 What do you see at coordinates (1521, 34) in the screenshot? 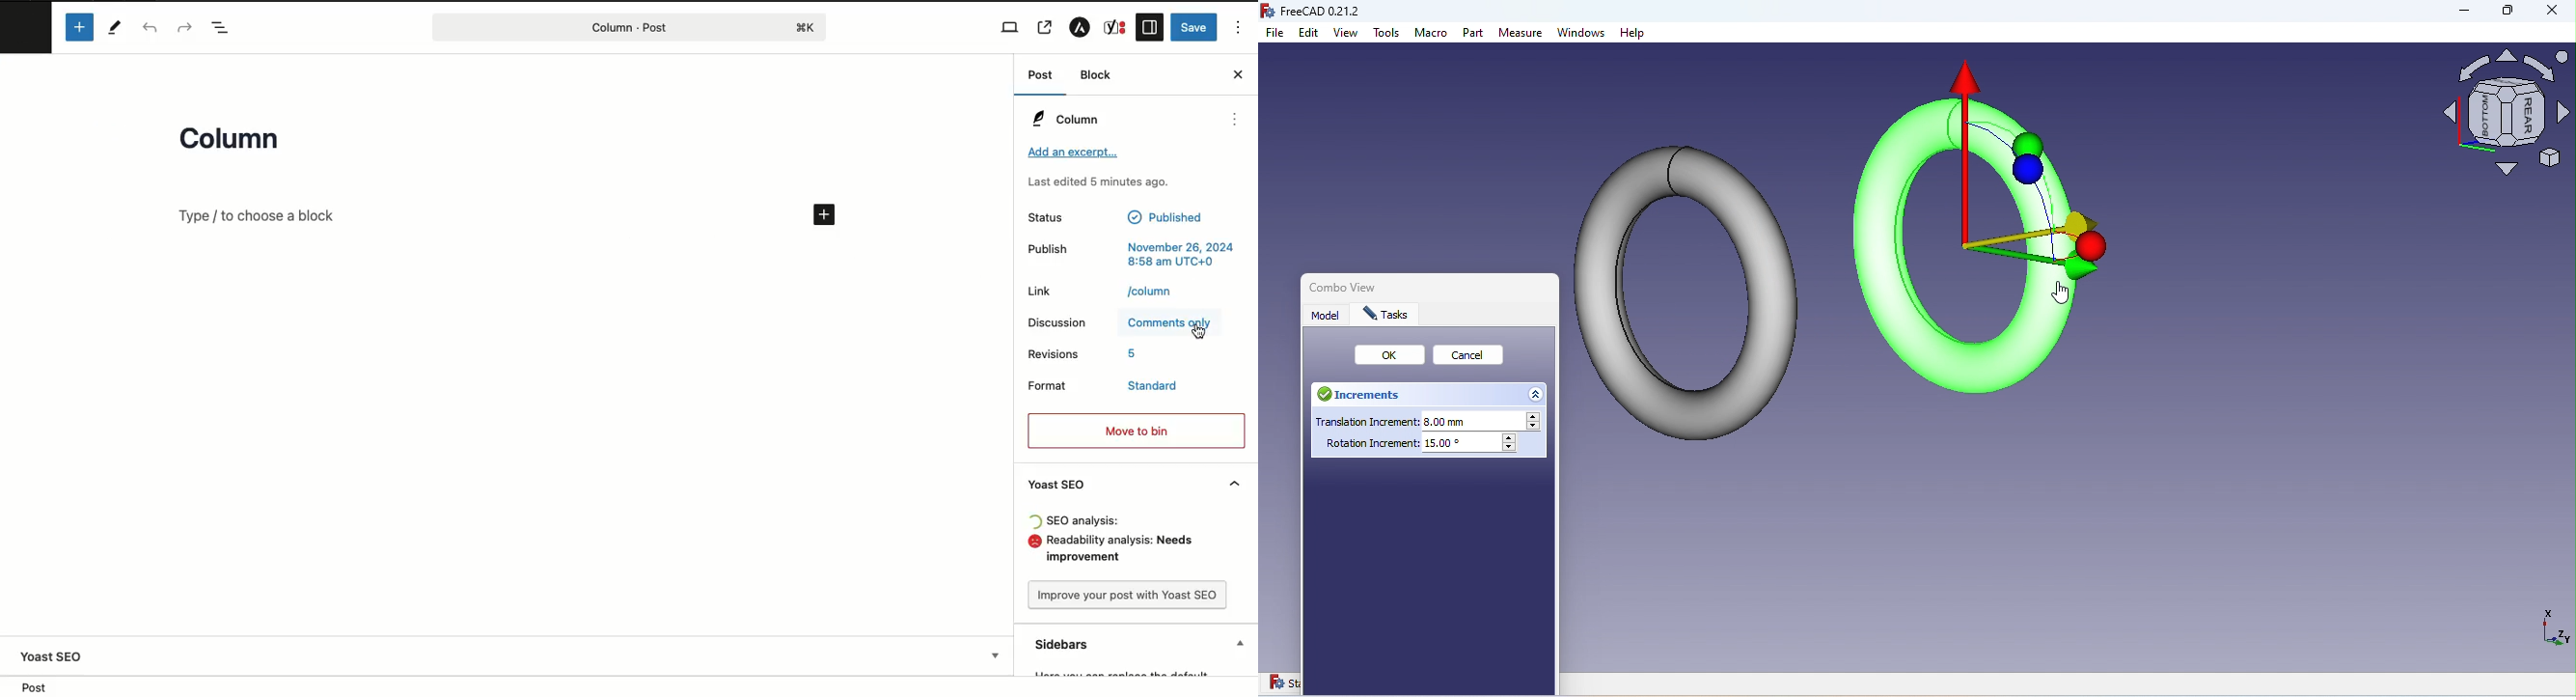
I see `Measure` at bounding box center [1521, 34].